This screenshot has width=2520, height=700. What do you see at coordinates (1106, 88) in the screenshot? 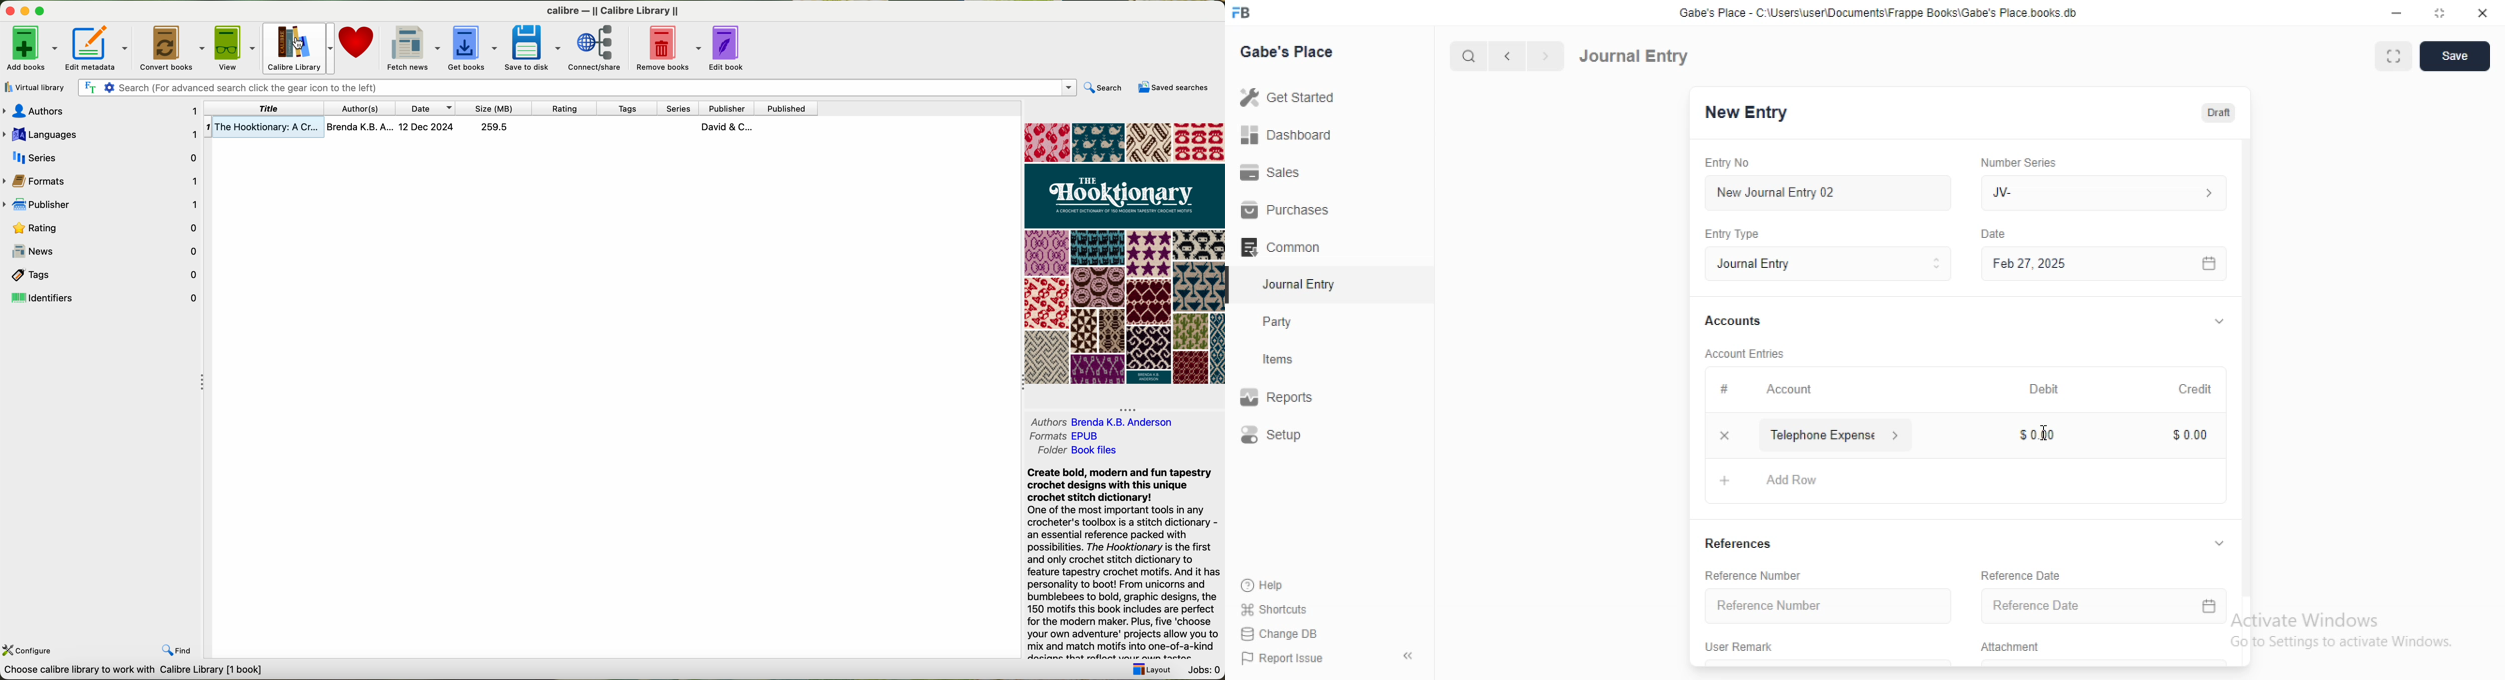
I see `search` at bounding box center [1106, 88].